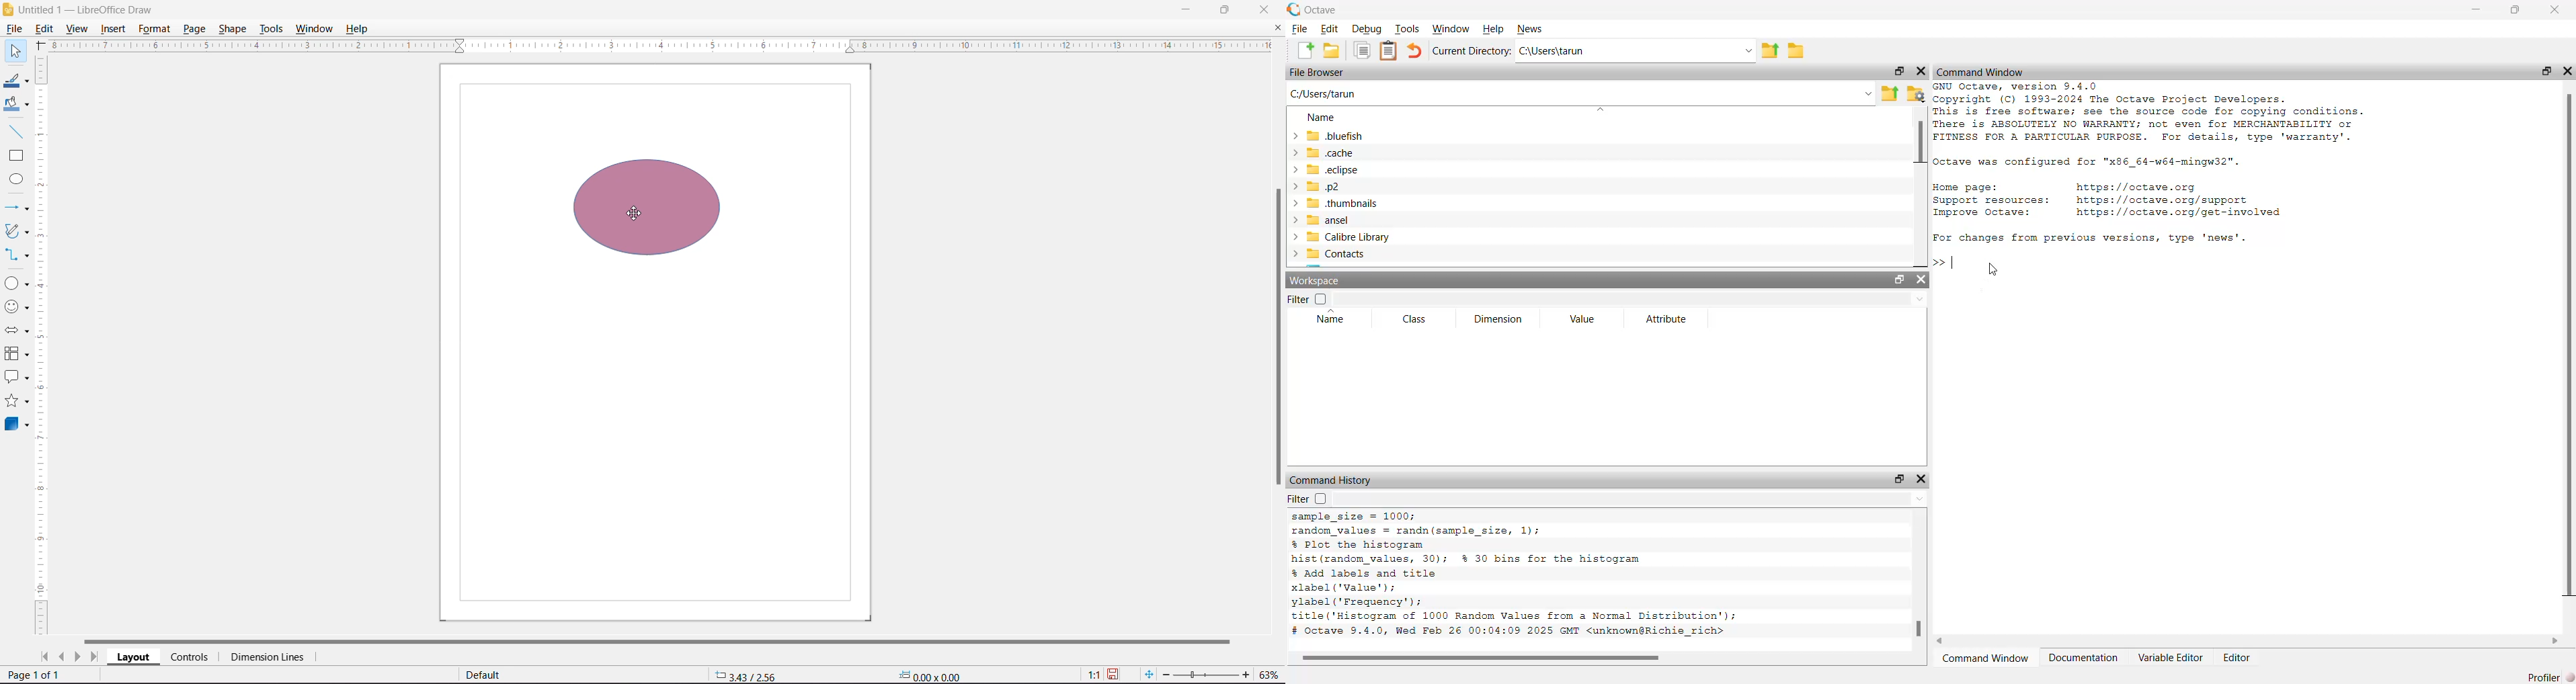 The height and width of the screenshot is (700, 2576). What do you see at coordinates (17, 283) in the screenshot?
I see `Basic Shapes` at bounding box center [17, 283].